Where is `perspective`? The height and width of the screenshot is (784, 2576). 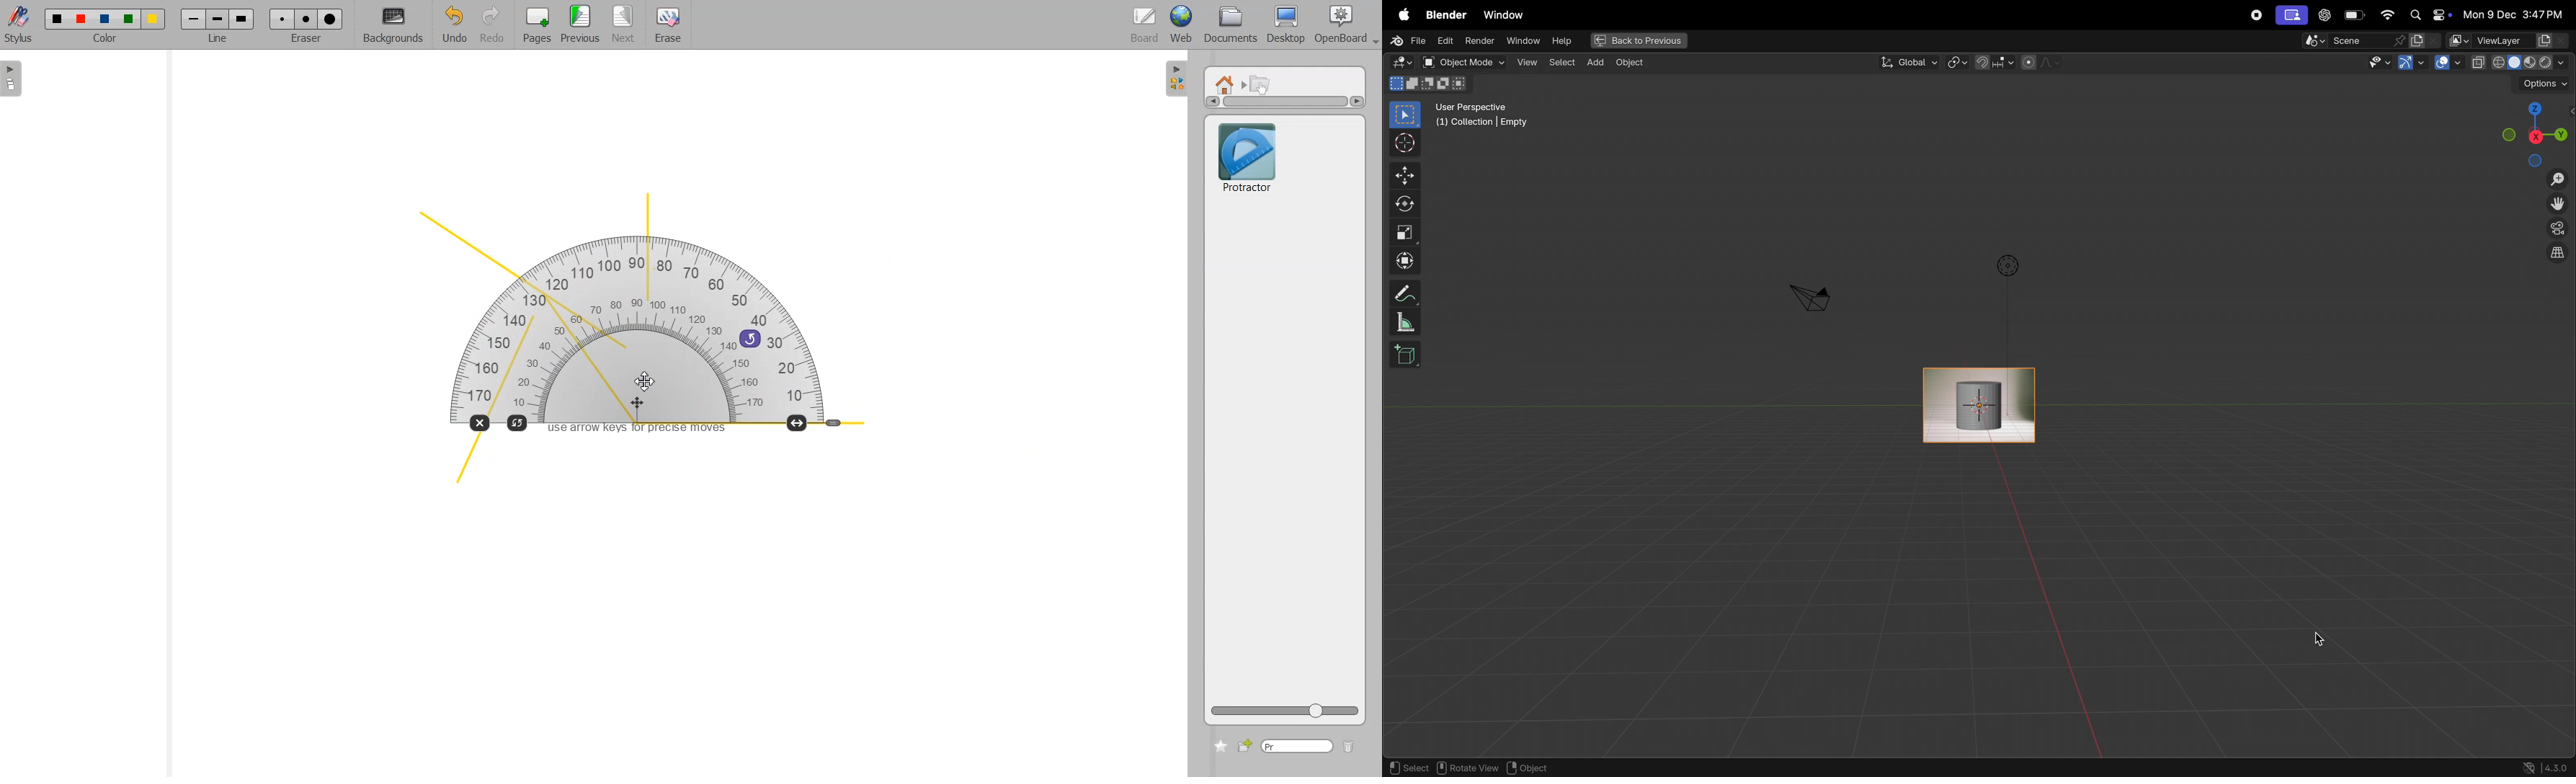
perspective is located at coordinates (2558, 230).